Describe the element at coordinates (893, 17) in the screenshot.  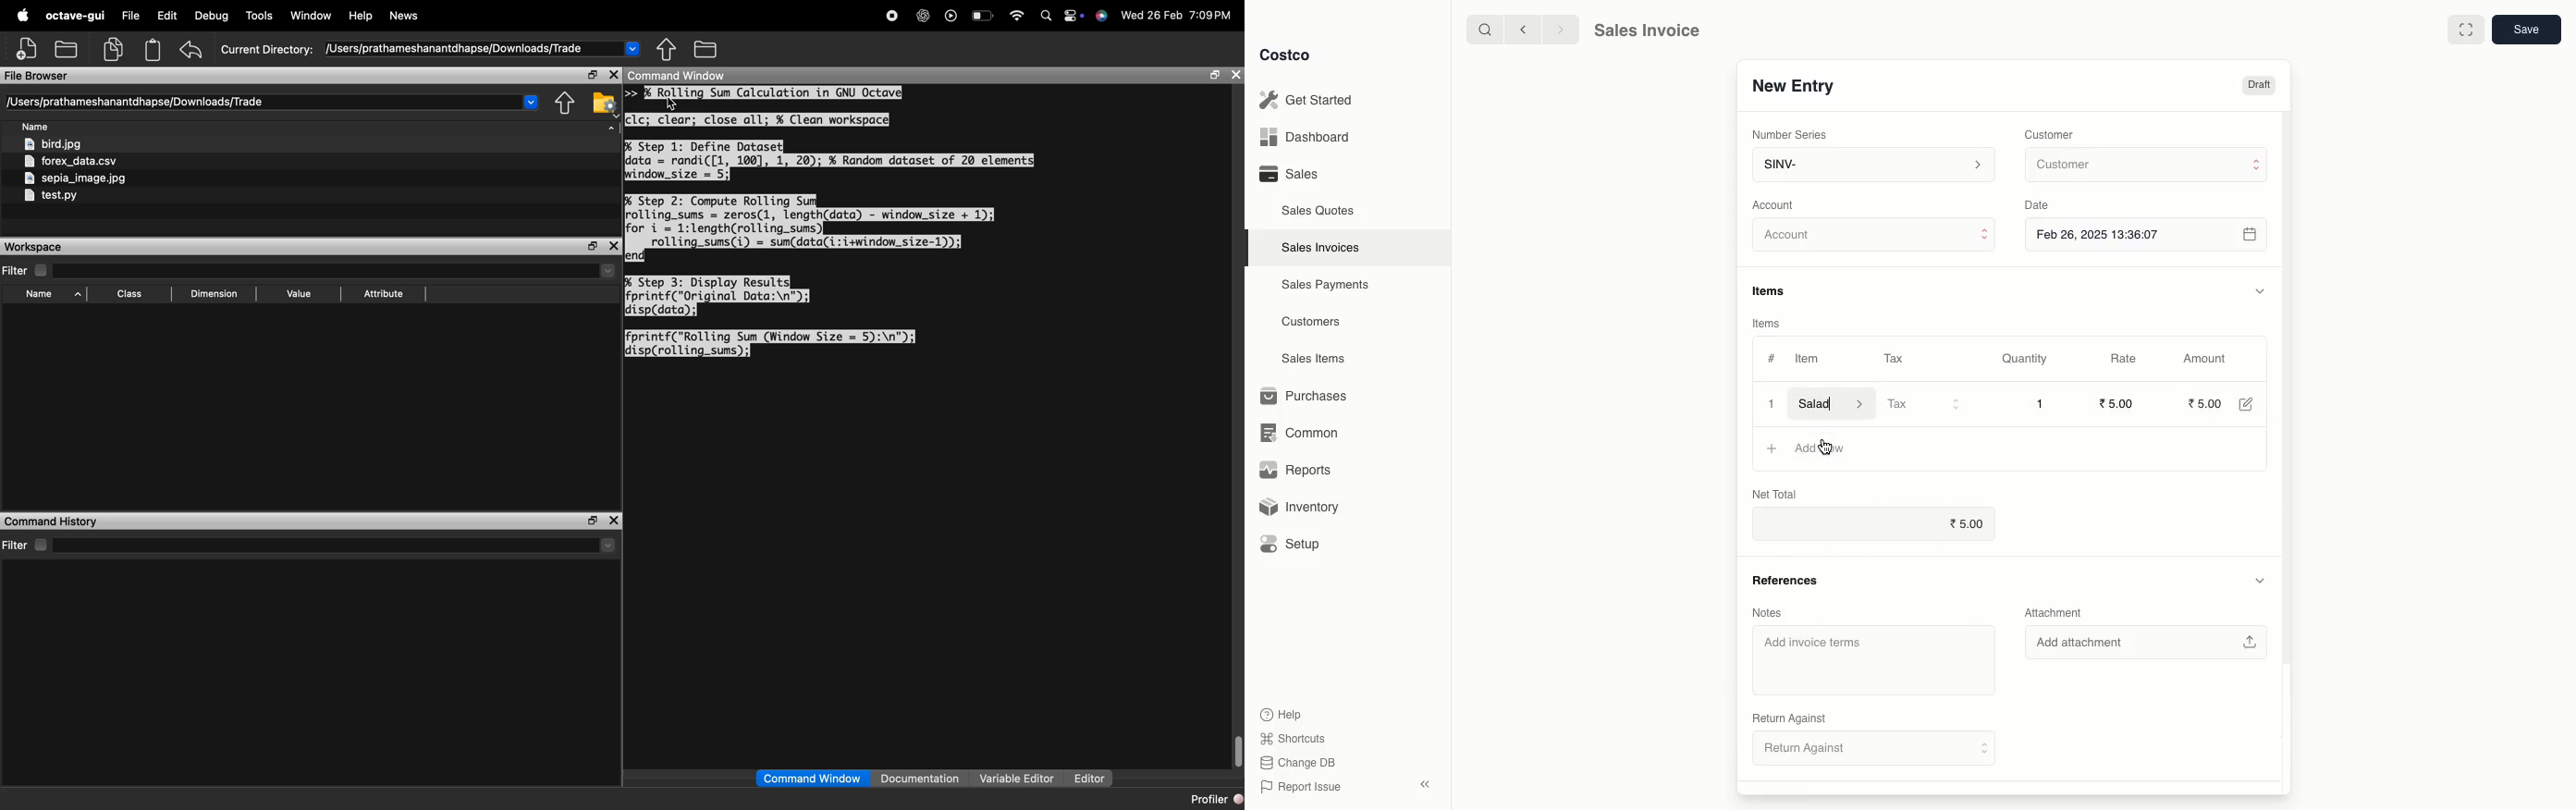
I see `record` at that location.